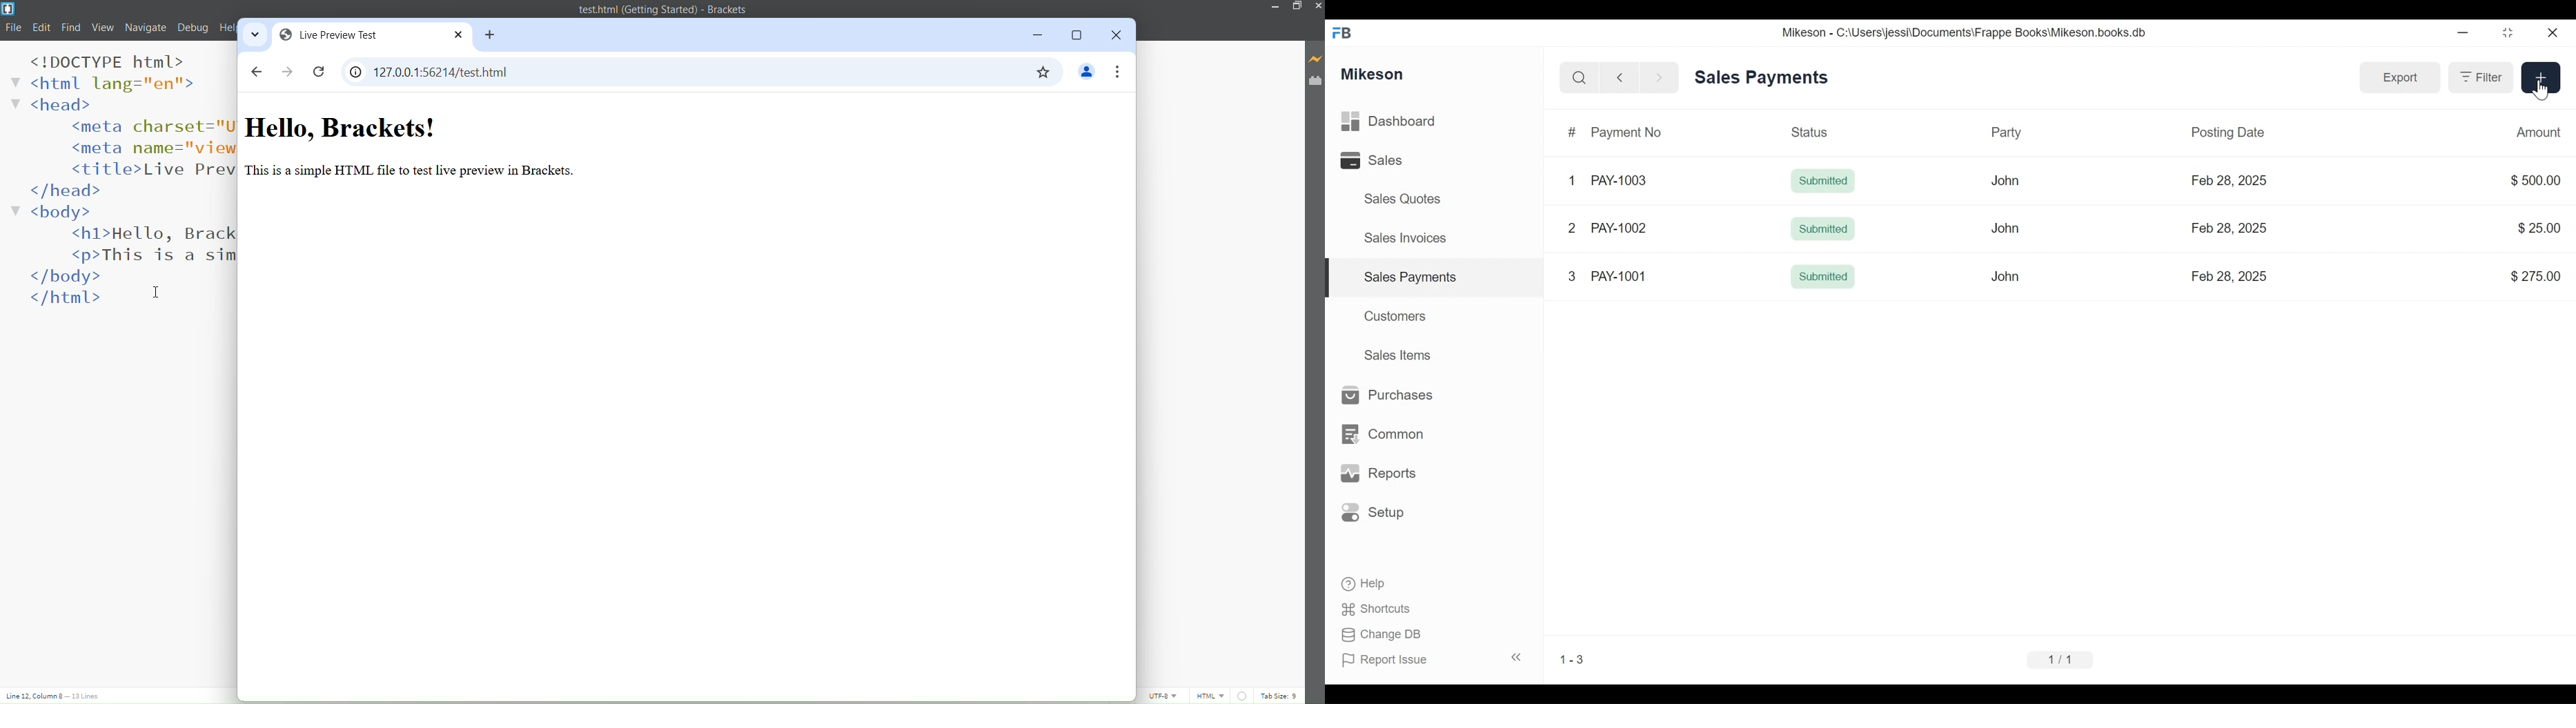  I want to click on Export, so click(2398, 77).